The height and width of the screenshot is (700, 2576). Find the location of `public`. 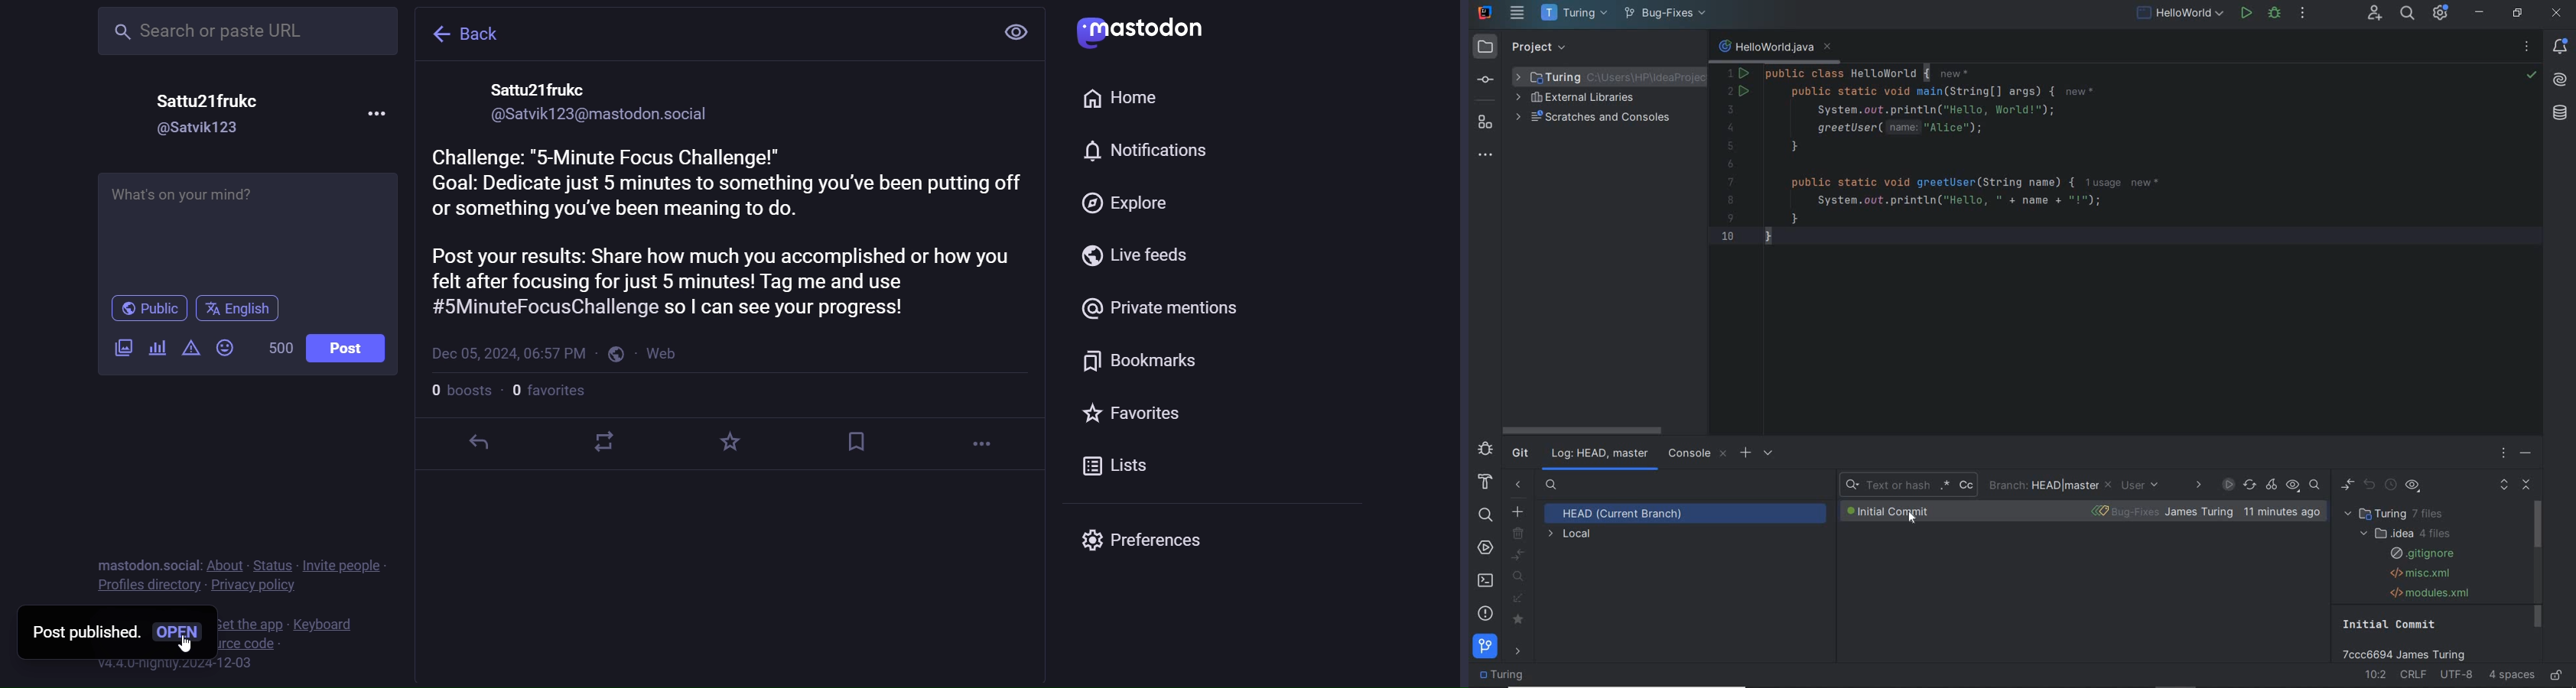

public is located at coordinates (615, 356).